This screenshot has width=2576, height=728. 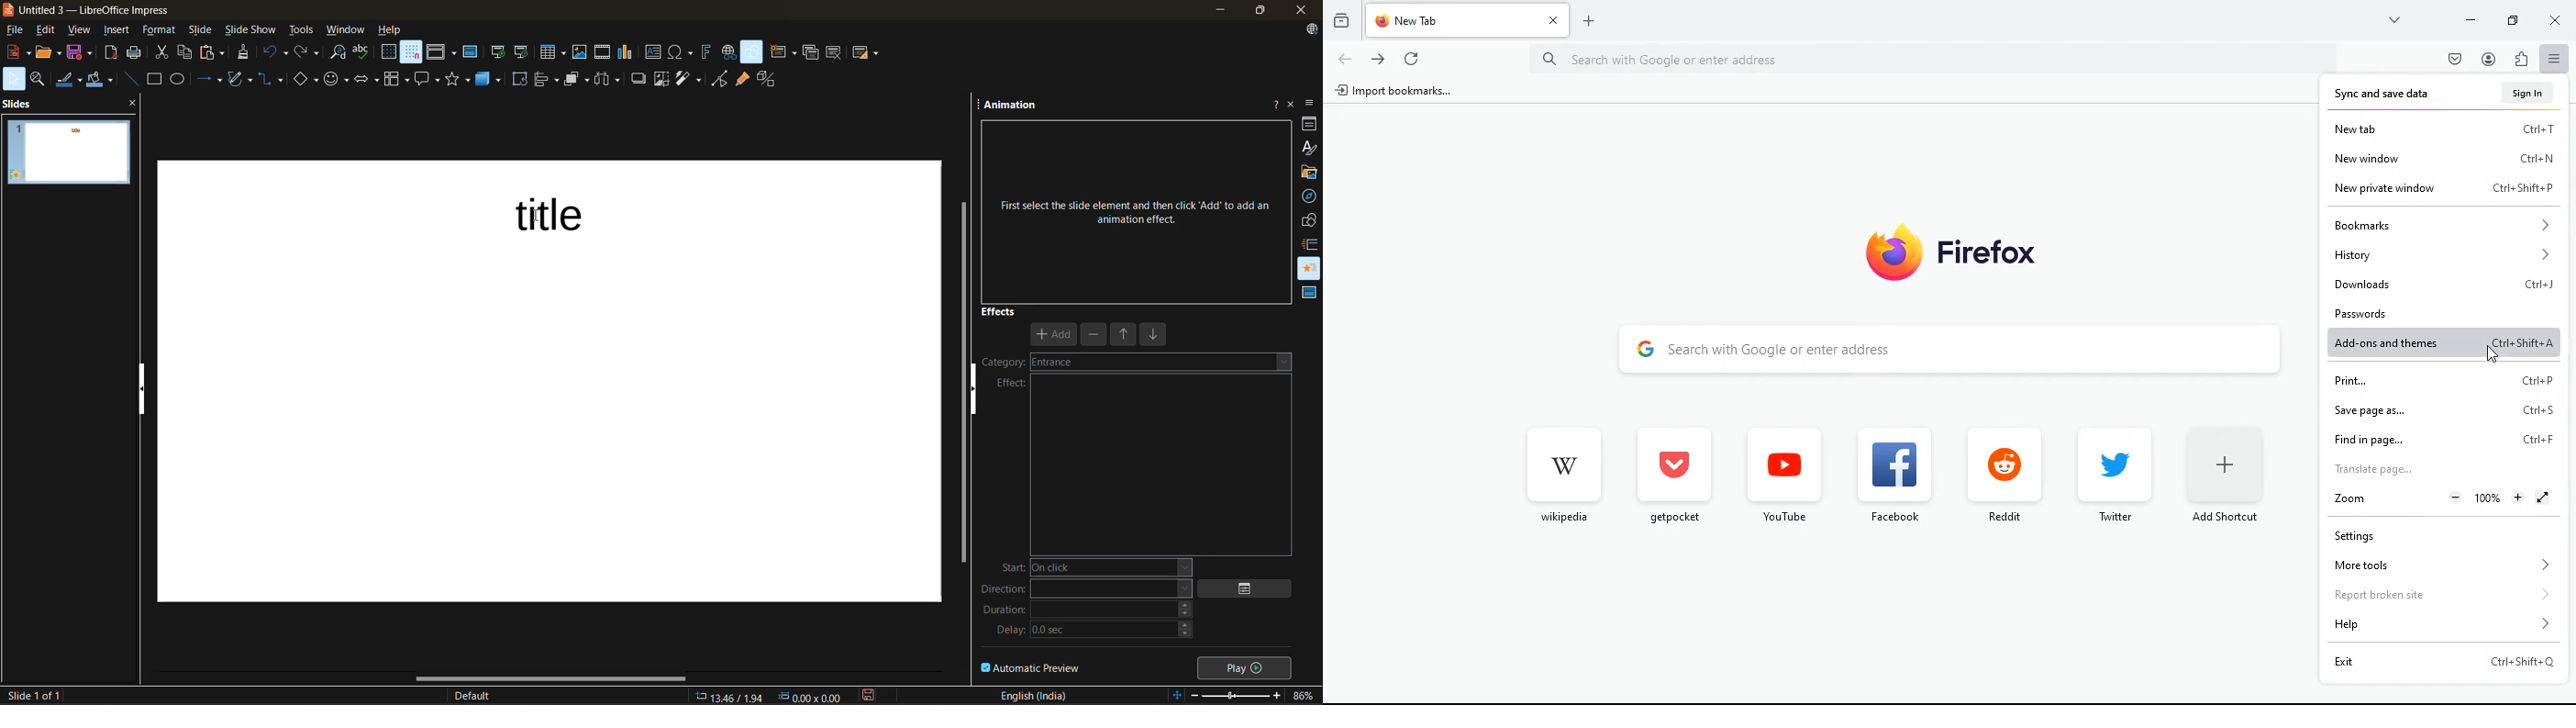 I want to click on translate page, so click(x=2435, y=466).